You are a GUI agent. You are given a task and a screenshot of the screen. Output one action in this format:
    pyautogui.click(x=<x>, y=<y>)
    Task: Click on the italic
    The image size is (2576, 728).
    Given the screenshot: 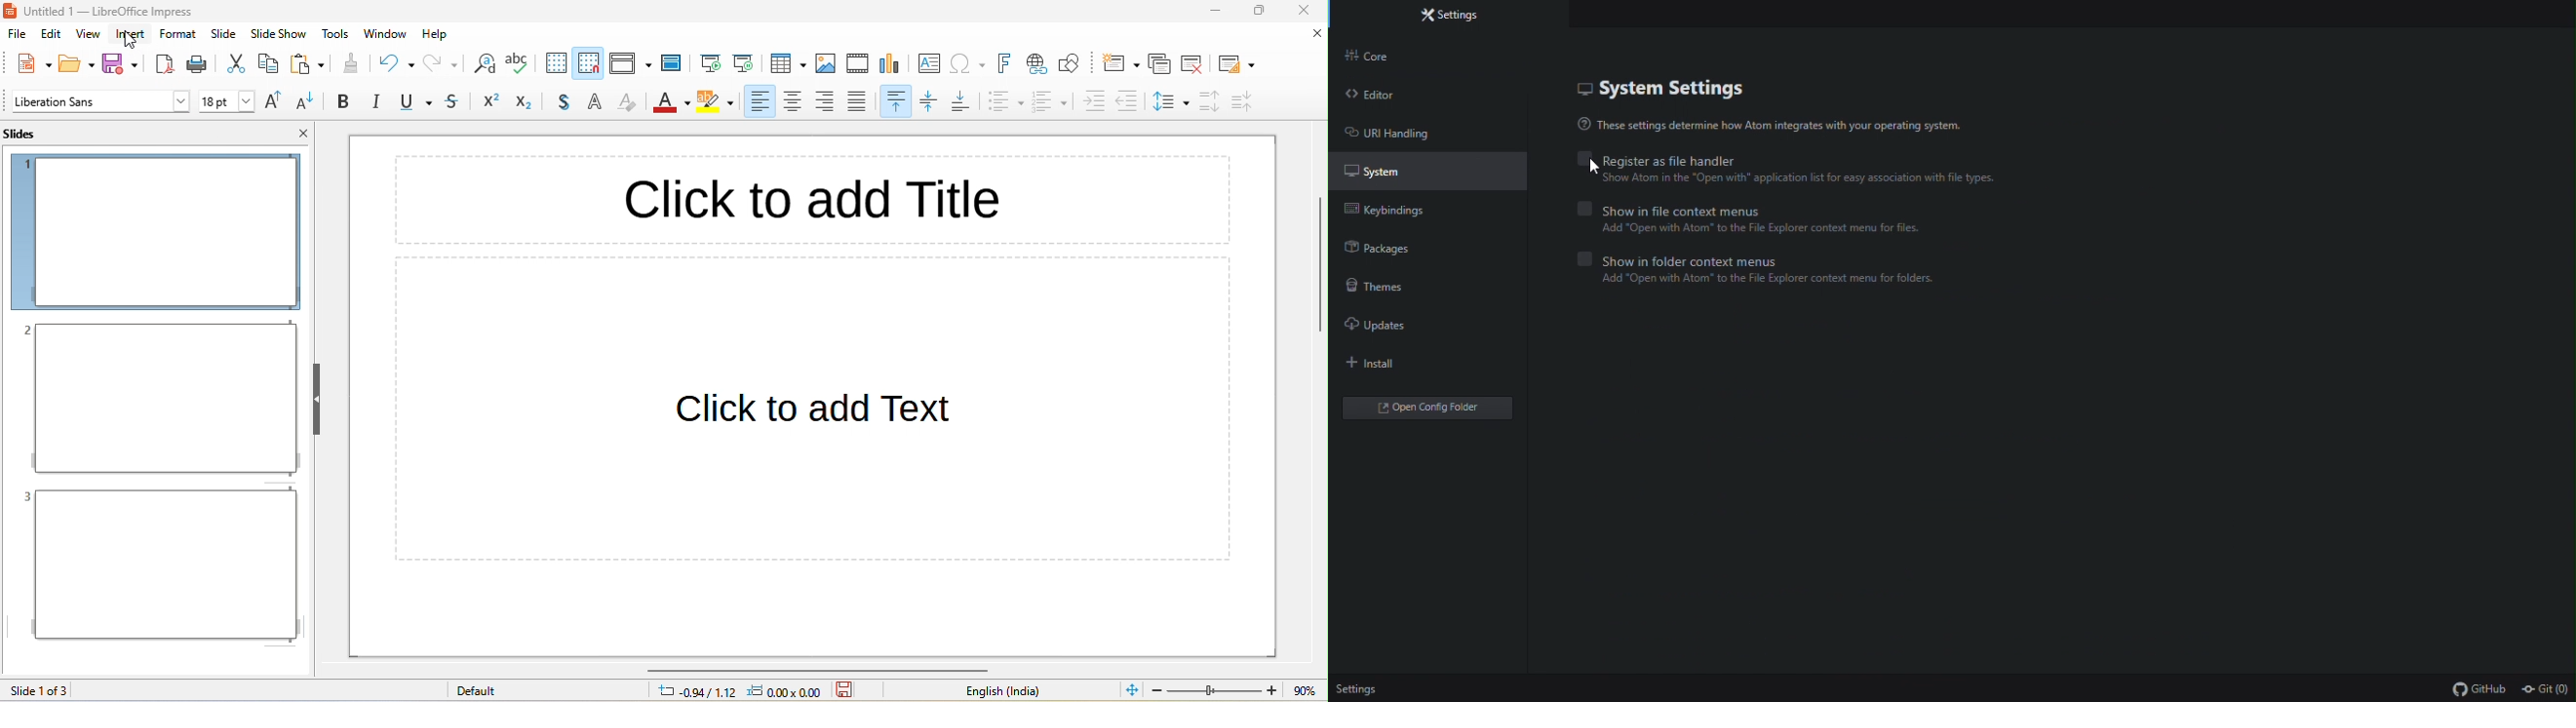 What is the action you would take?
    pyautogui.click(x=375, y=102)
    